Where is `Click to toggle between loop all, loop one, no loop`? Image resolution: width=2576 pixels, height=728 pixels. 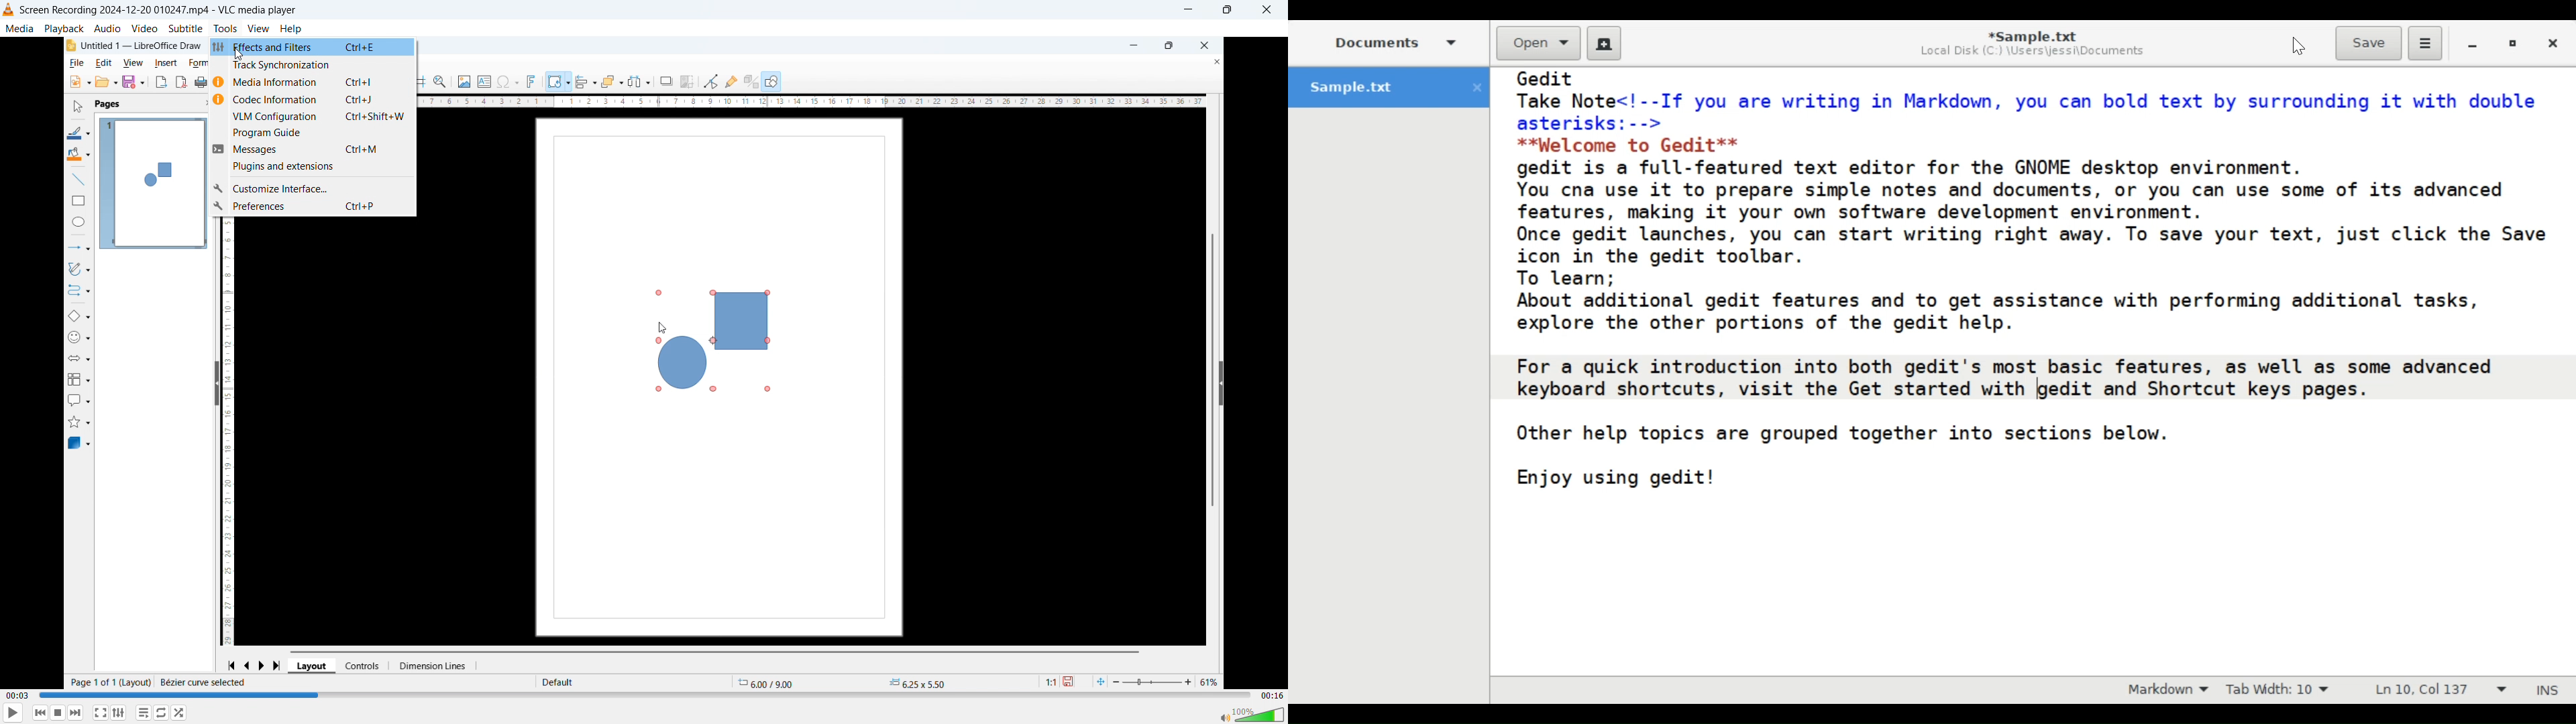
Click to toggle between loop all, loop one, no loop is located at coordinates (161, 713).